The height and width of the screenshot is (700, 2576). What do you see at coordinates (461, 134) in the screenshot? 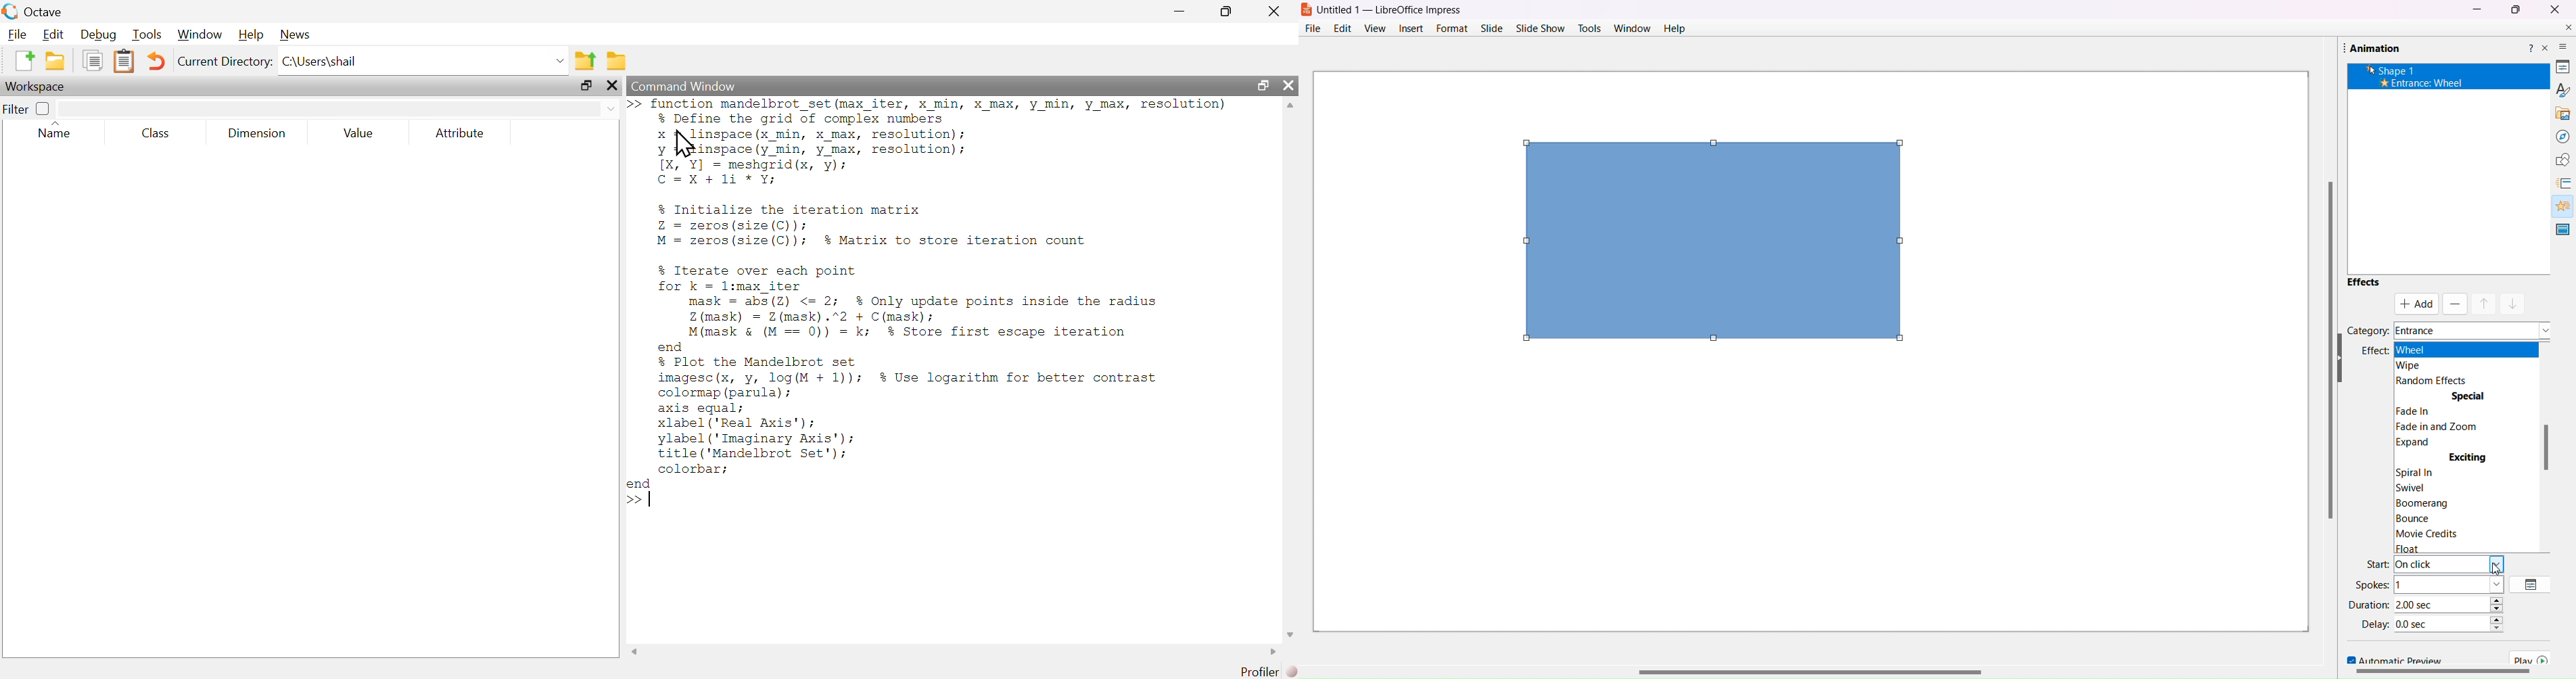
I see `Attribute` at bounding box center [461, 134].